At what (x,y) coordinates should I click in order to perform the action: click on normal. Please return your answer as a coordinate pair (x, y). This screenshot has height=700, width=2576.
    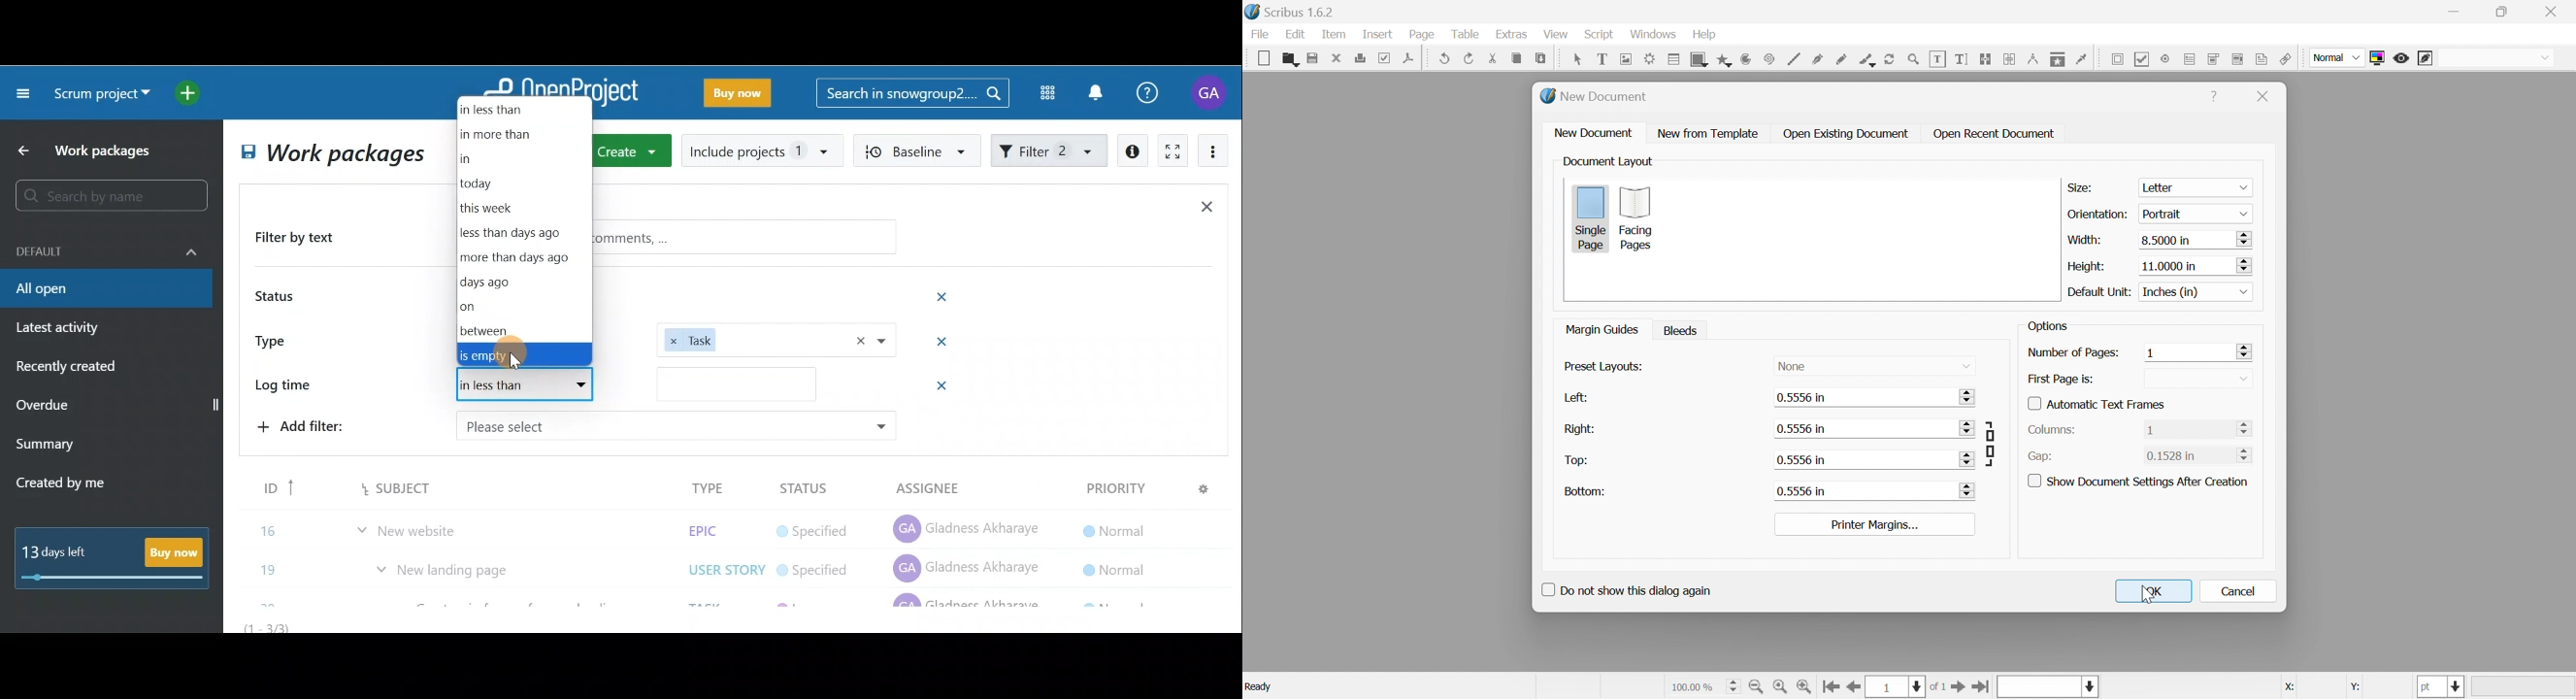
    Looking at the image, I should click on (1111, 486).